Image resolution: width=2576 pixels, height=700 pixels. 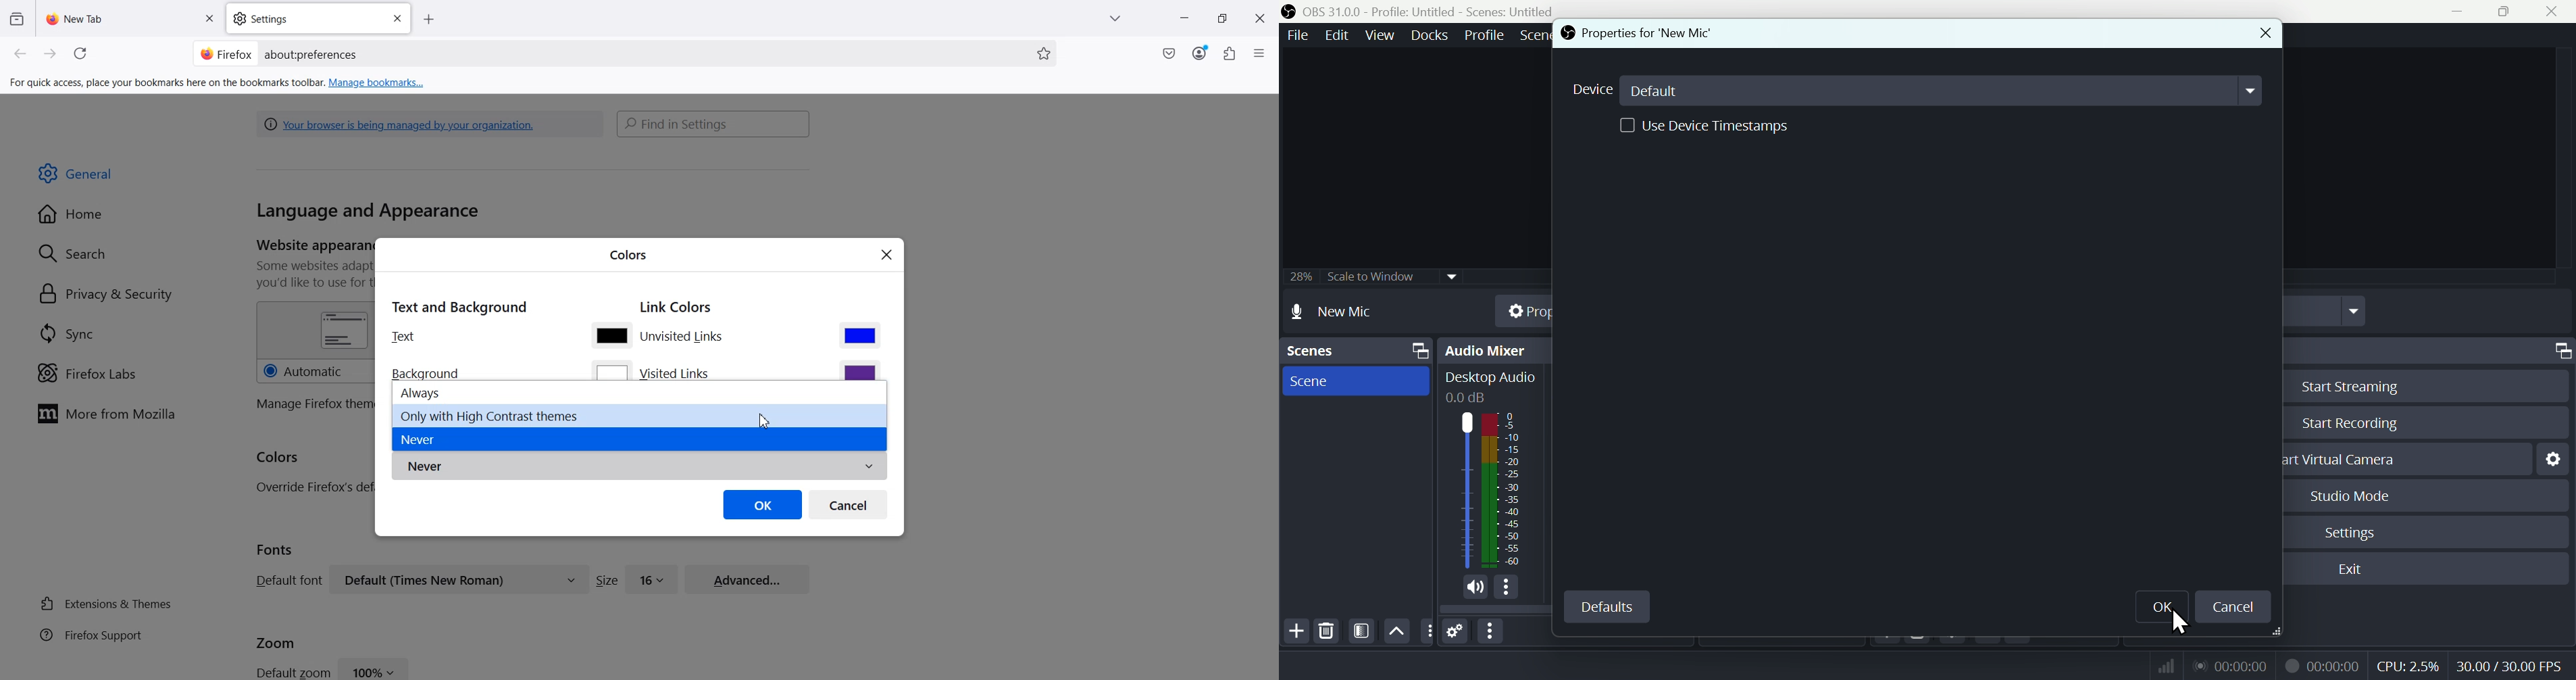 What do you see at coordinates (612, 371) in the screenshot?
I see `Choose Color` at bounding box center [612, 371].